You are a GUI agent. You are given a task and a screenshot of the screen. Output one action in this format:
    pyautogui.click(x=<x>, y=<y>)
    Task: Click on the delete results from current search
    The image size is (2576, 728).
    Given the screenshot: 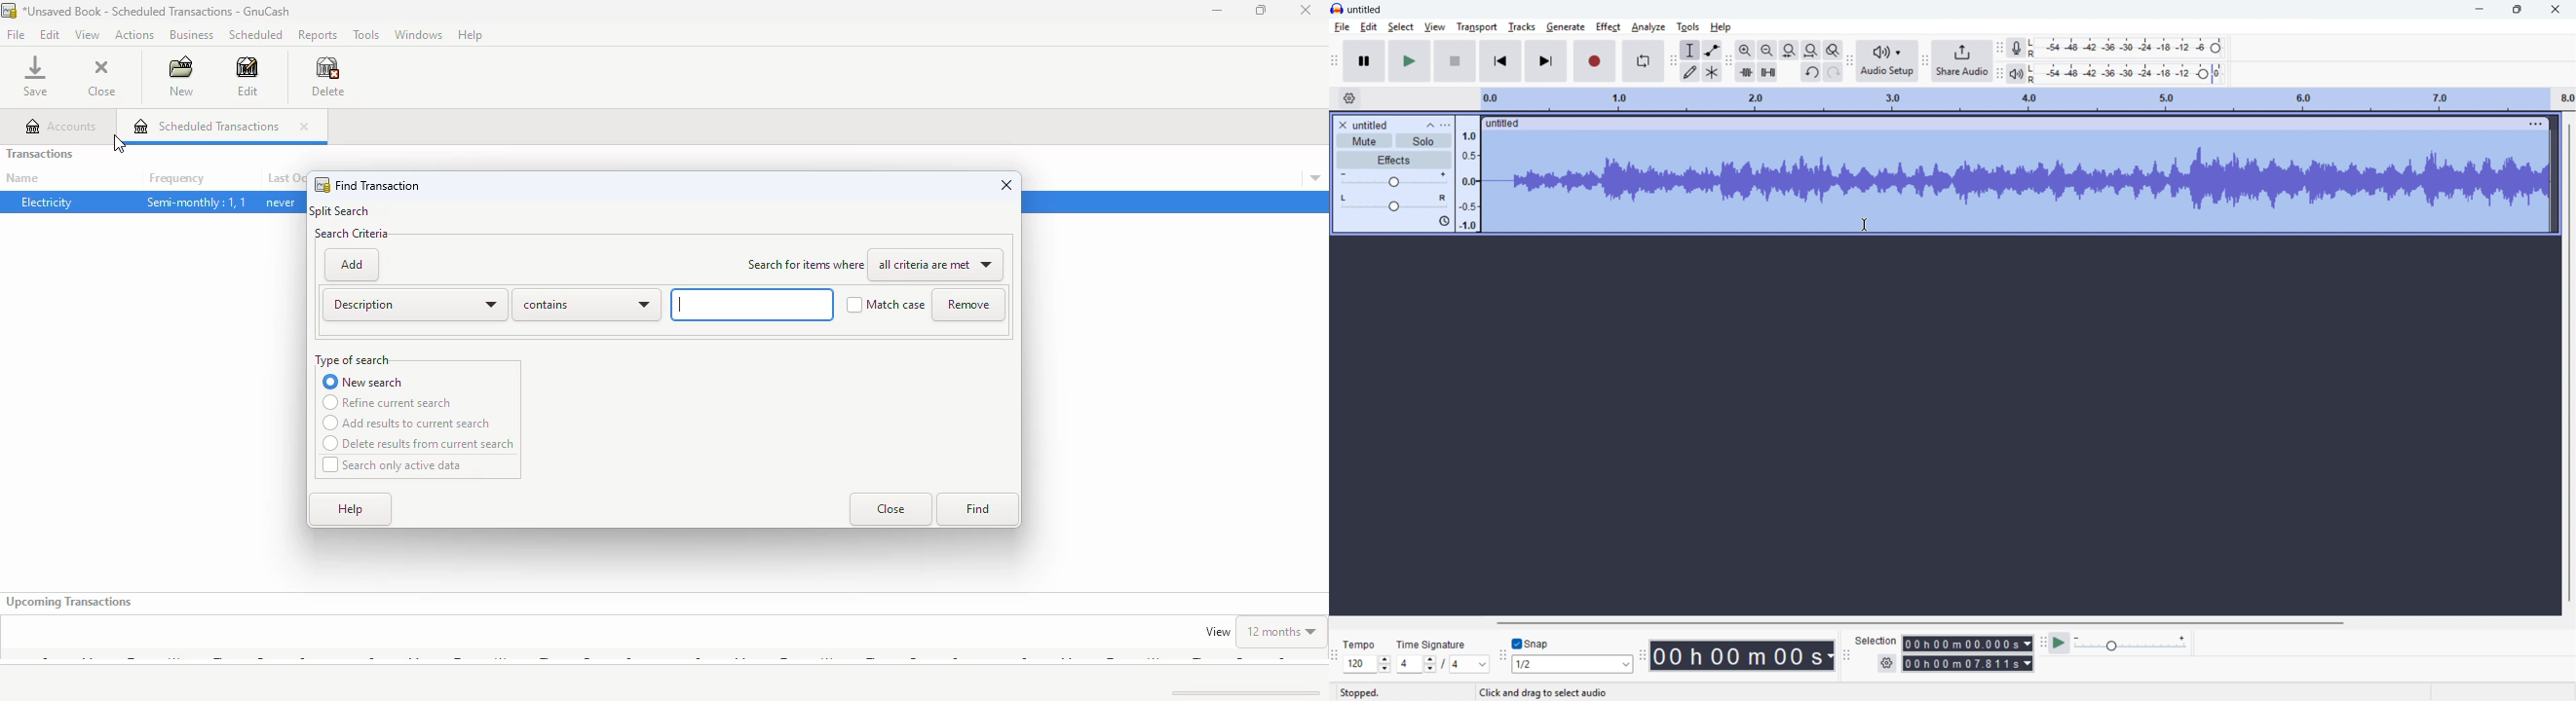 What is the action you would take?
    pyautogui.click(x=419, y=444)
    